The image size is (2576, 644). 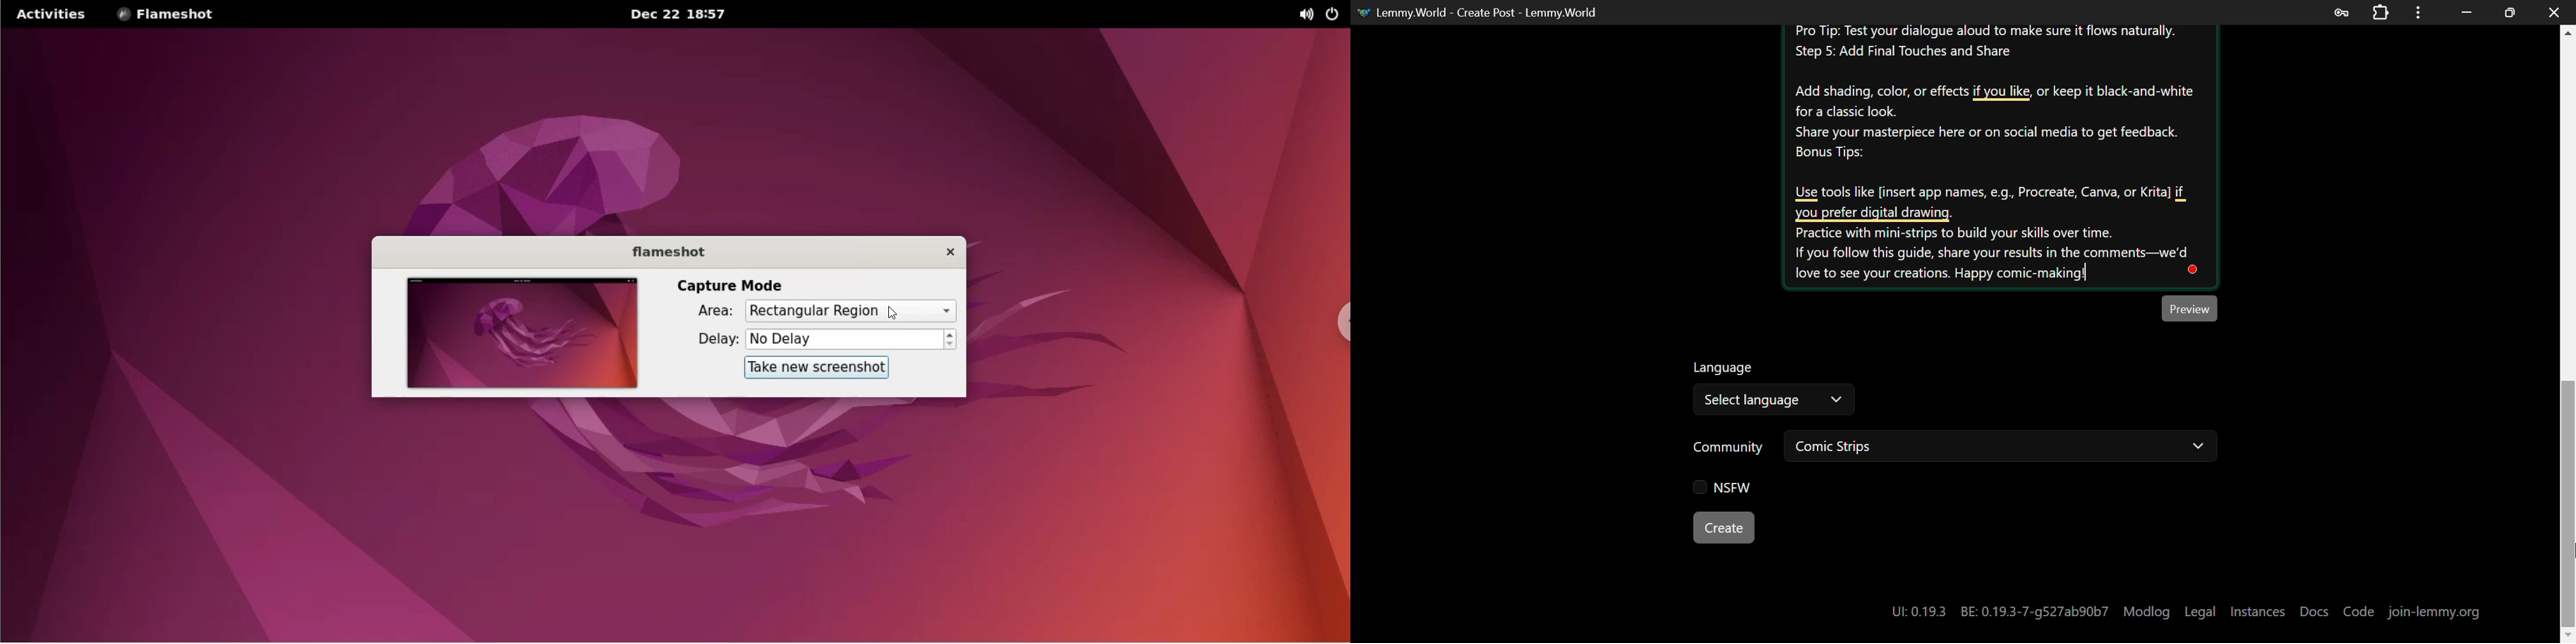 What do you see at coordinates (2361, 611) in the screenshot?
I see `Code` at bounding box center [2361, 611].